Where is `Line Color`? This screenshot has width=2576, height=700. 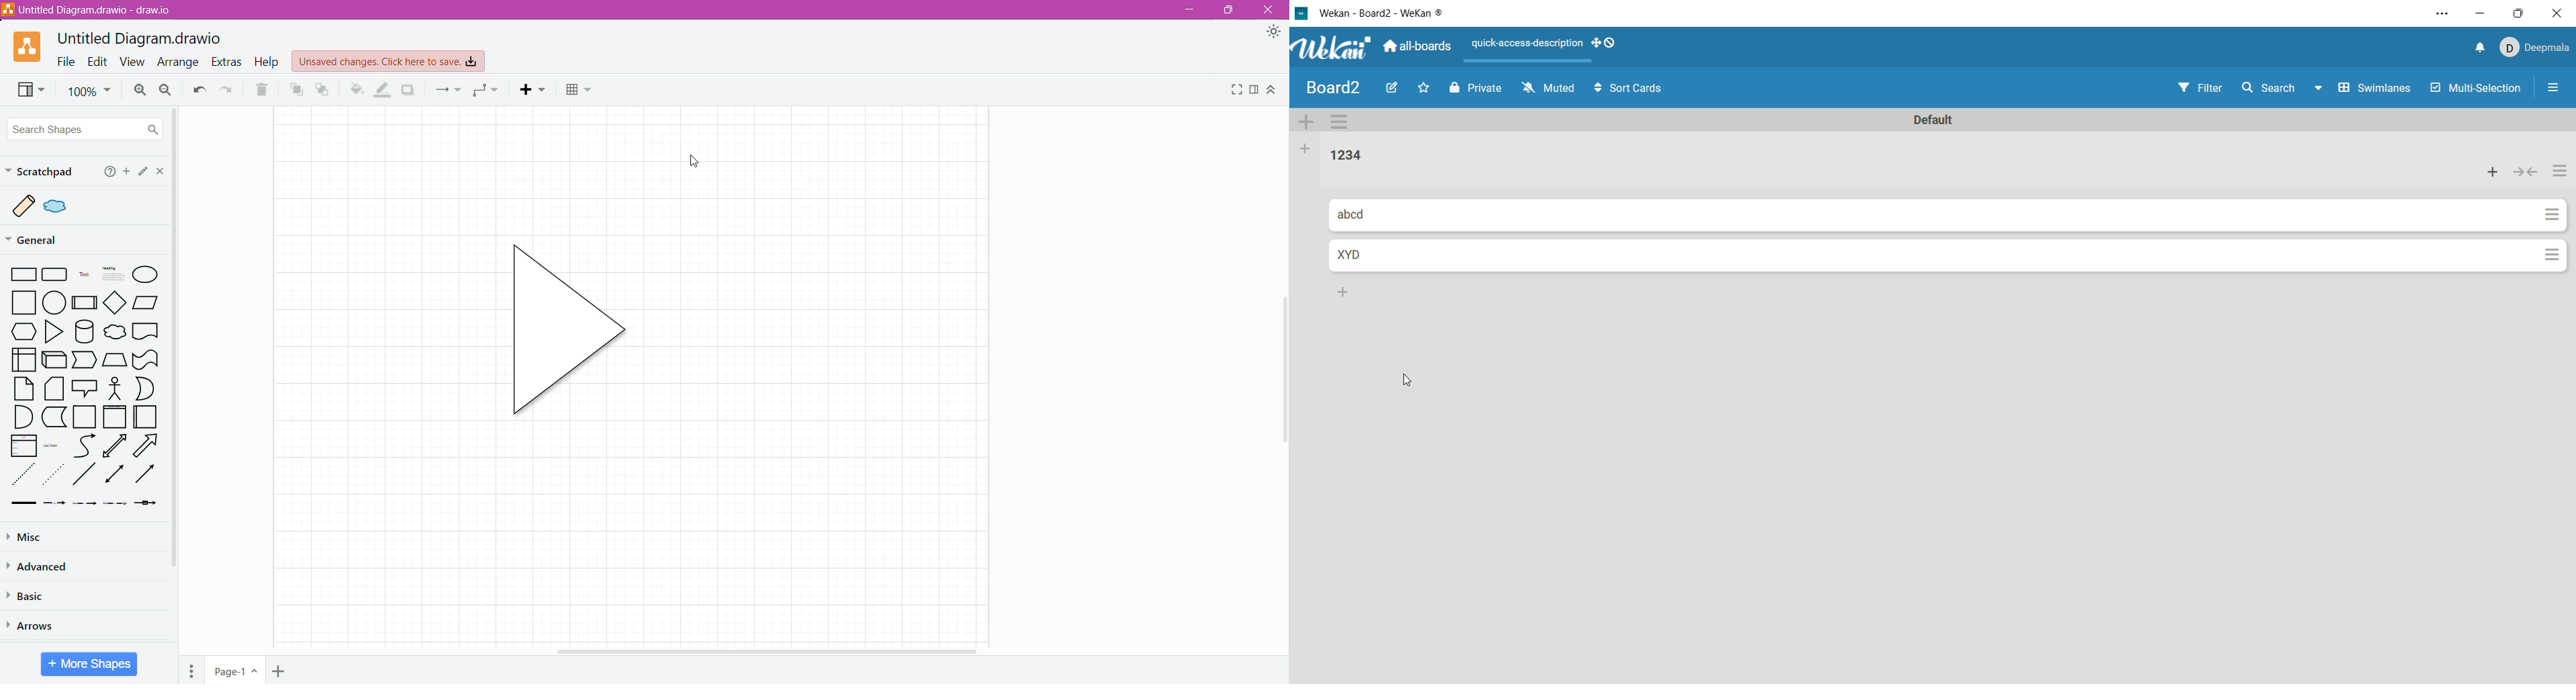 Line Color is located at coordinates (383, 91).